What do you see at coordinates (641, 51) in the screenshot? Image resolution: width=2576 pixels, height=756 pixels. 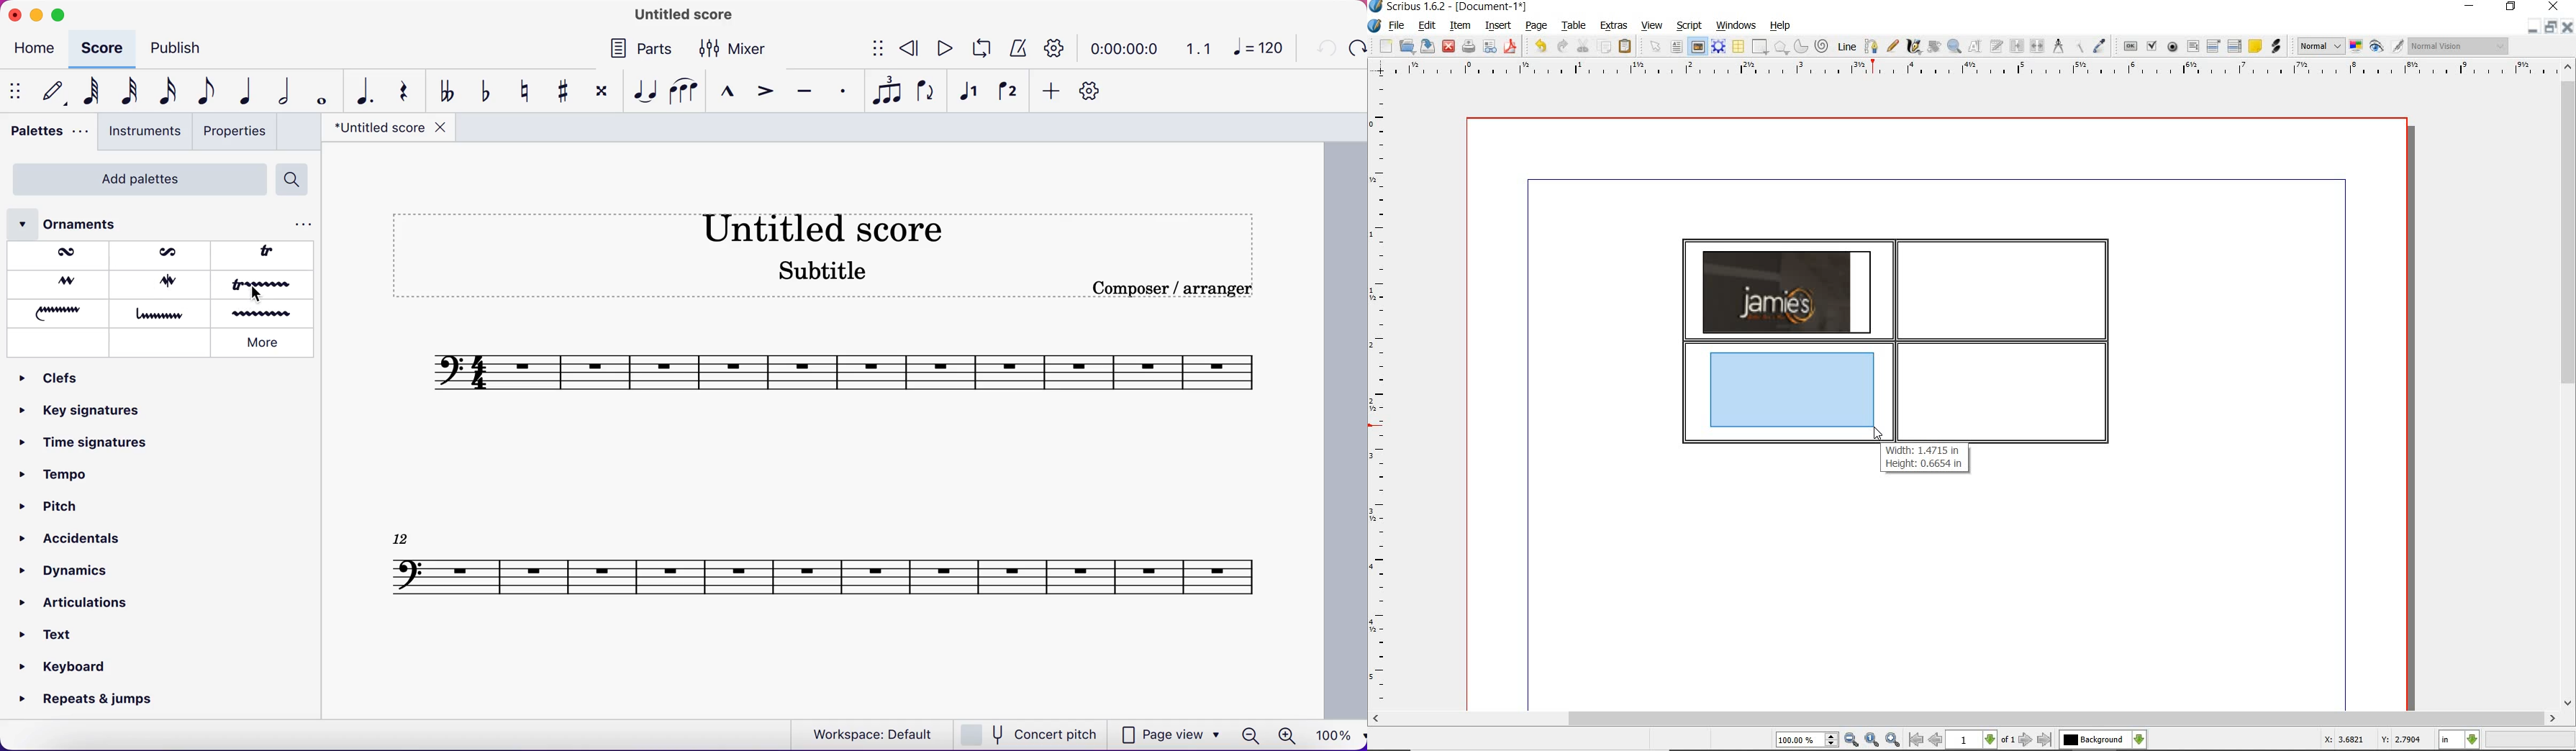 I see `parts` at bounding box center [641, 51].